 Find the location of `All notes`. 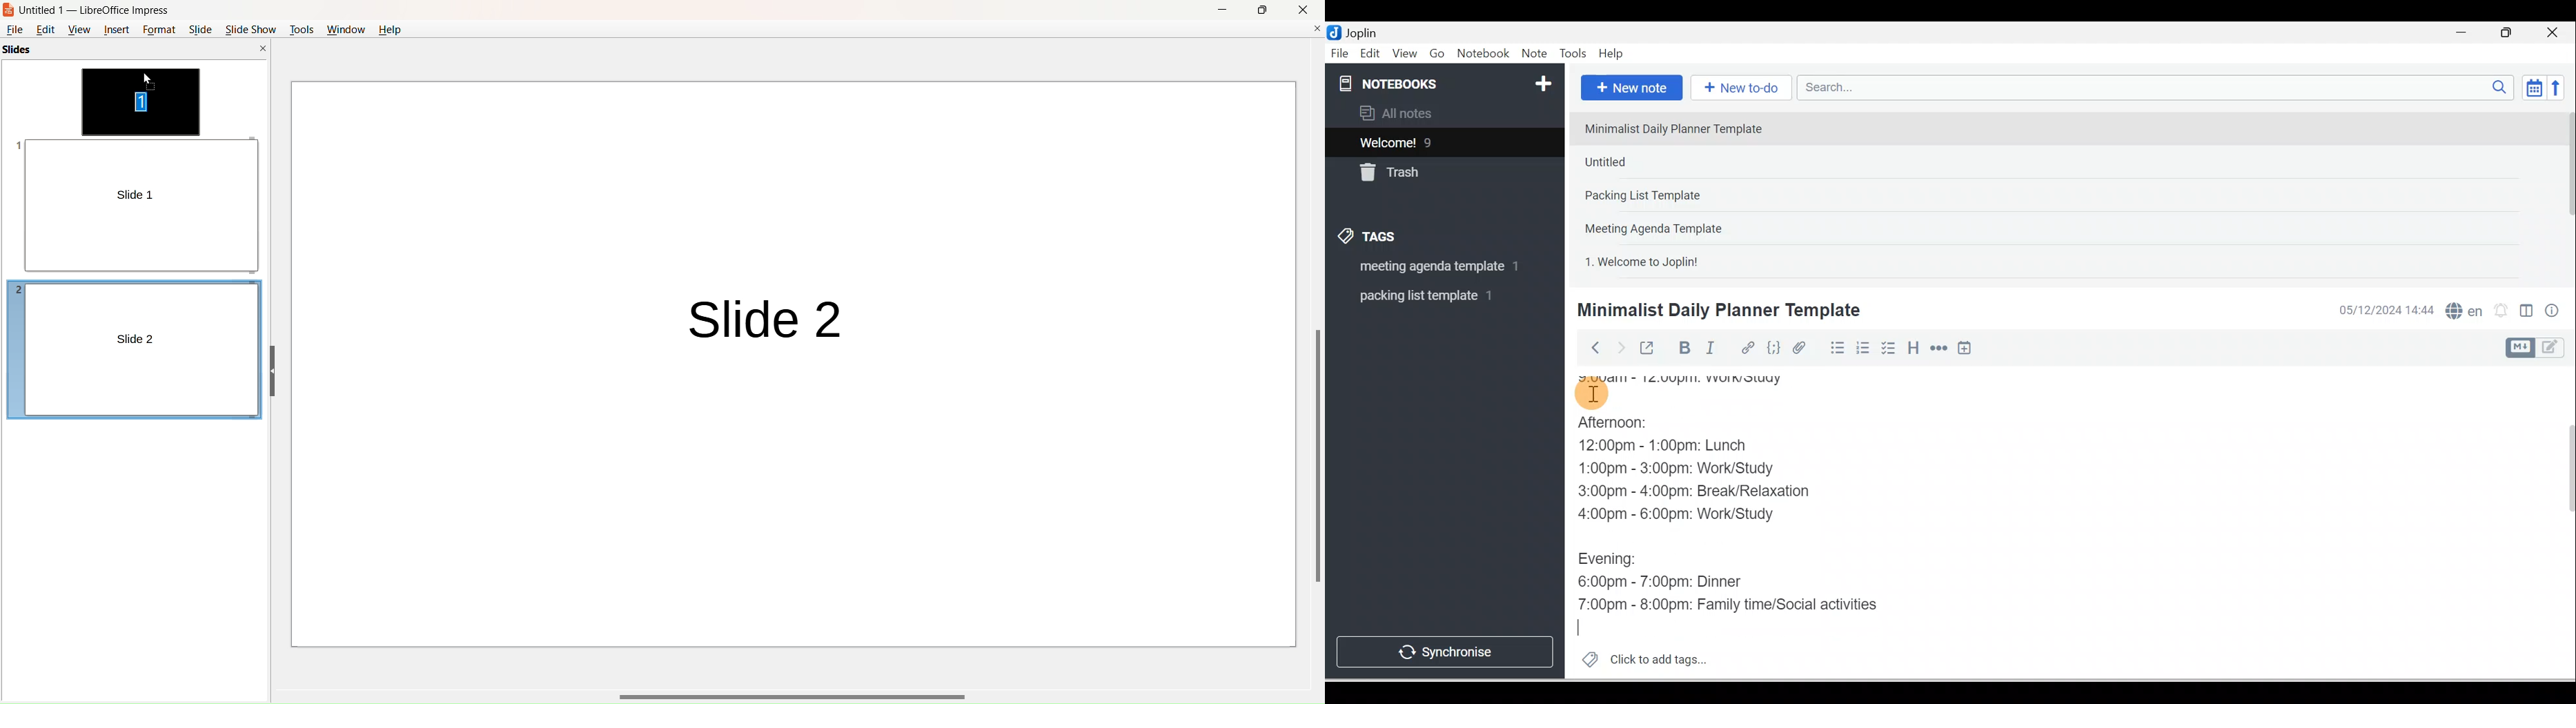

All notes is located at coordinates (1443, 113).